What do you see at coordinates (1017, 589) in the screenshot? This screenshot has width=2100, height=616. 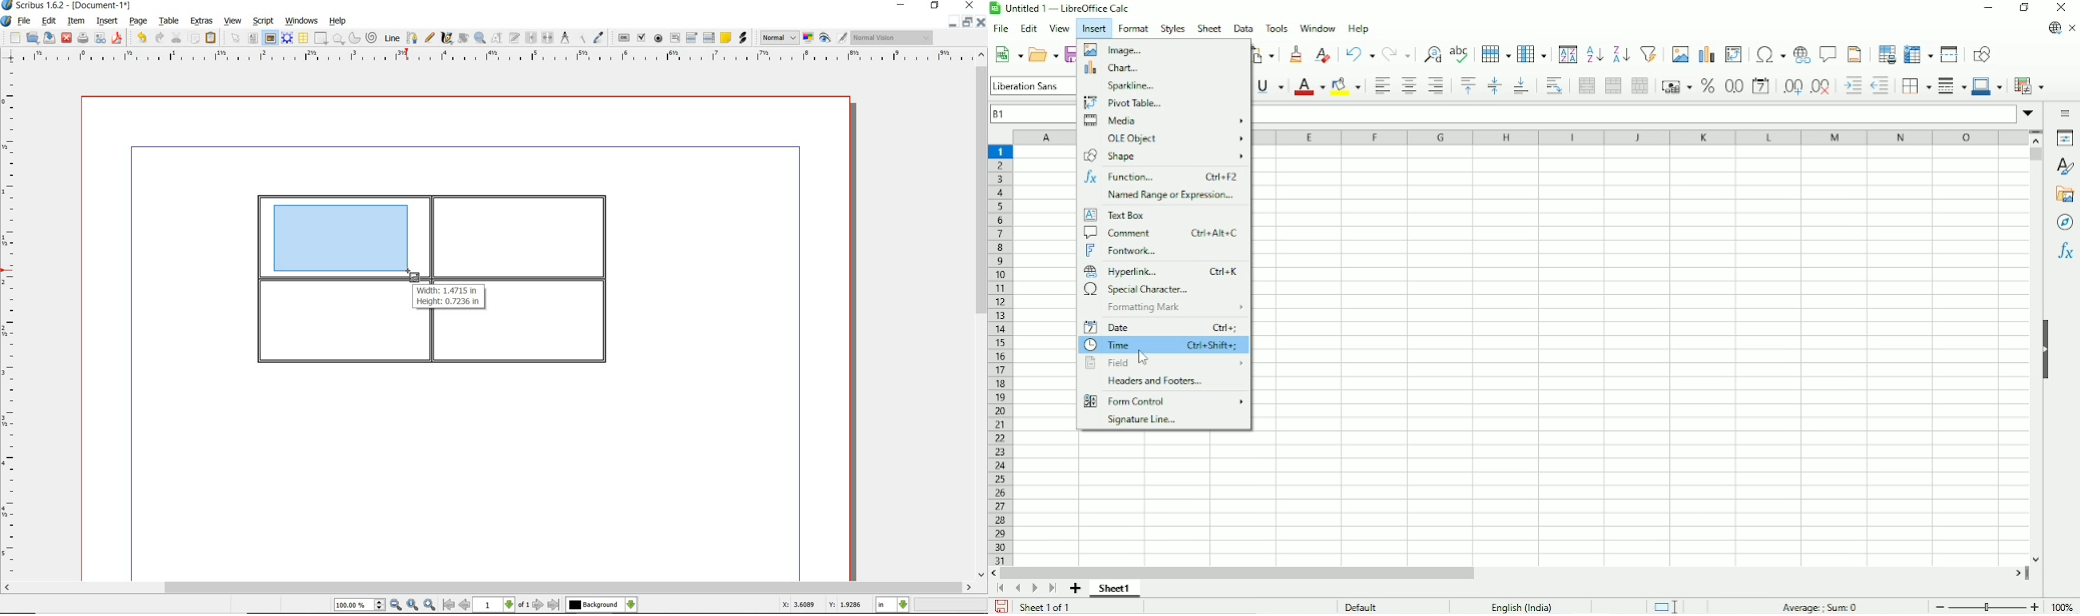 I see `Scroll to previous sheet` at bounding box center [1017, 589].